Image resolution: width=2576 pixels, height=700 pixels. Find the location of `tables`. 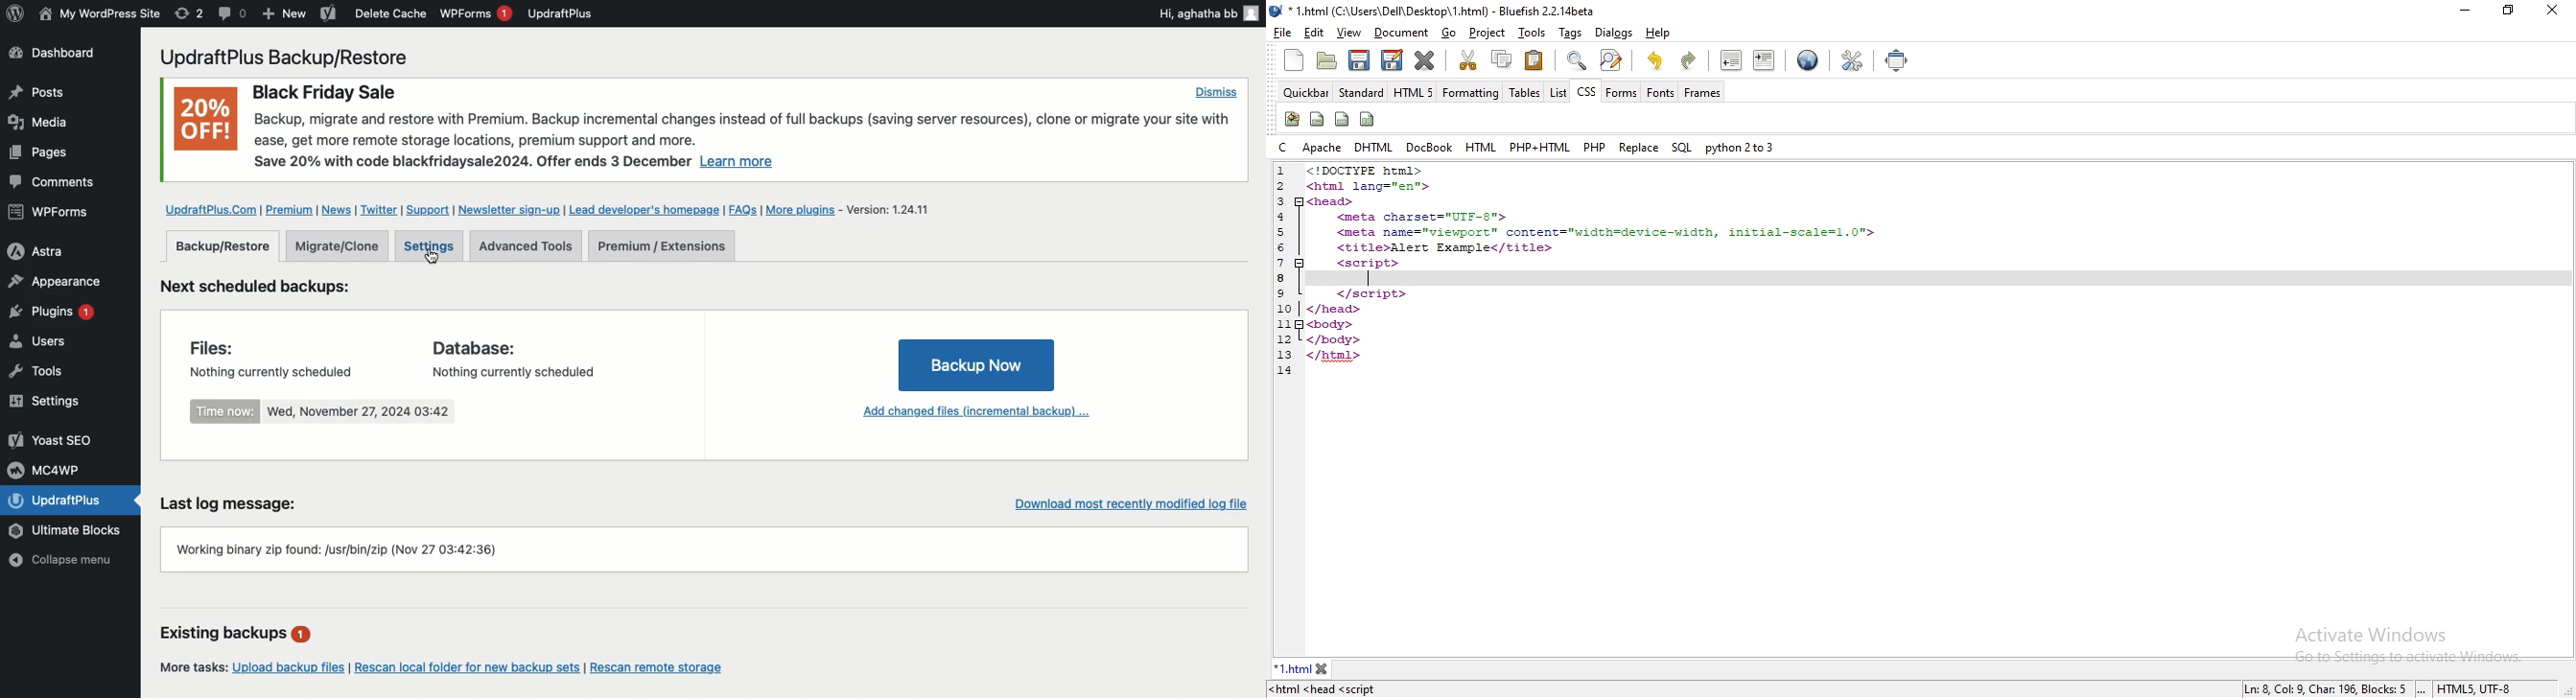

tables is located at coordinates (1521, 93).